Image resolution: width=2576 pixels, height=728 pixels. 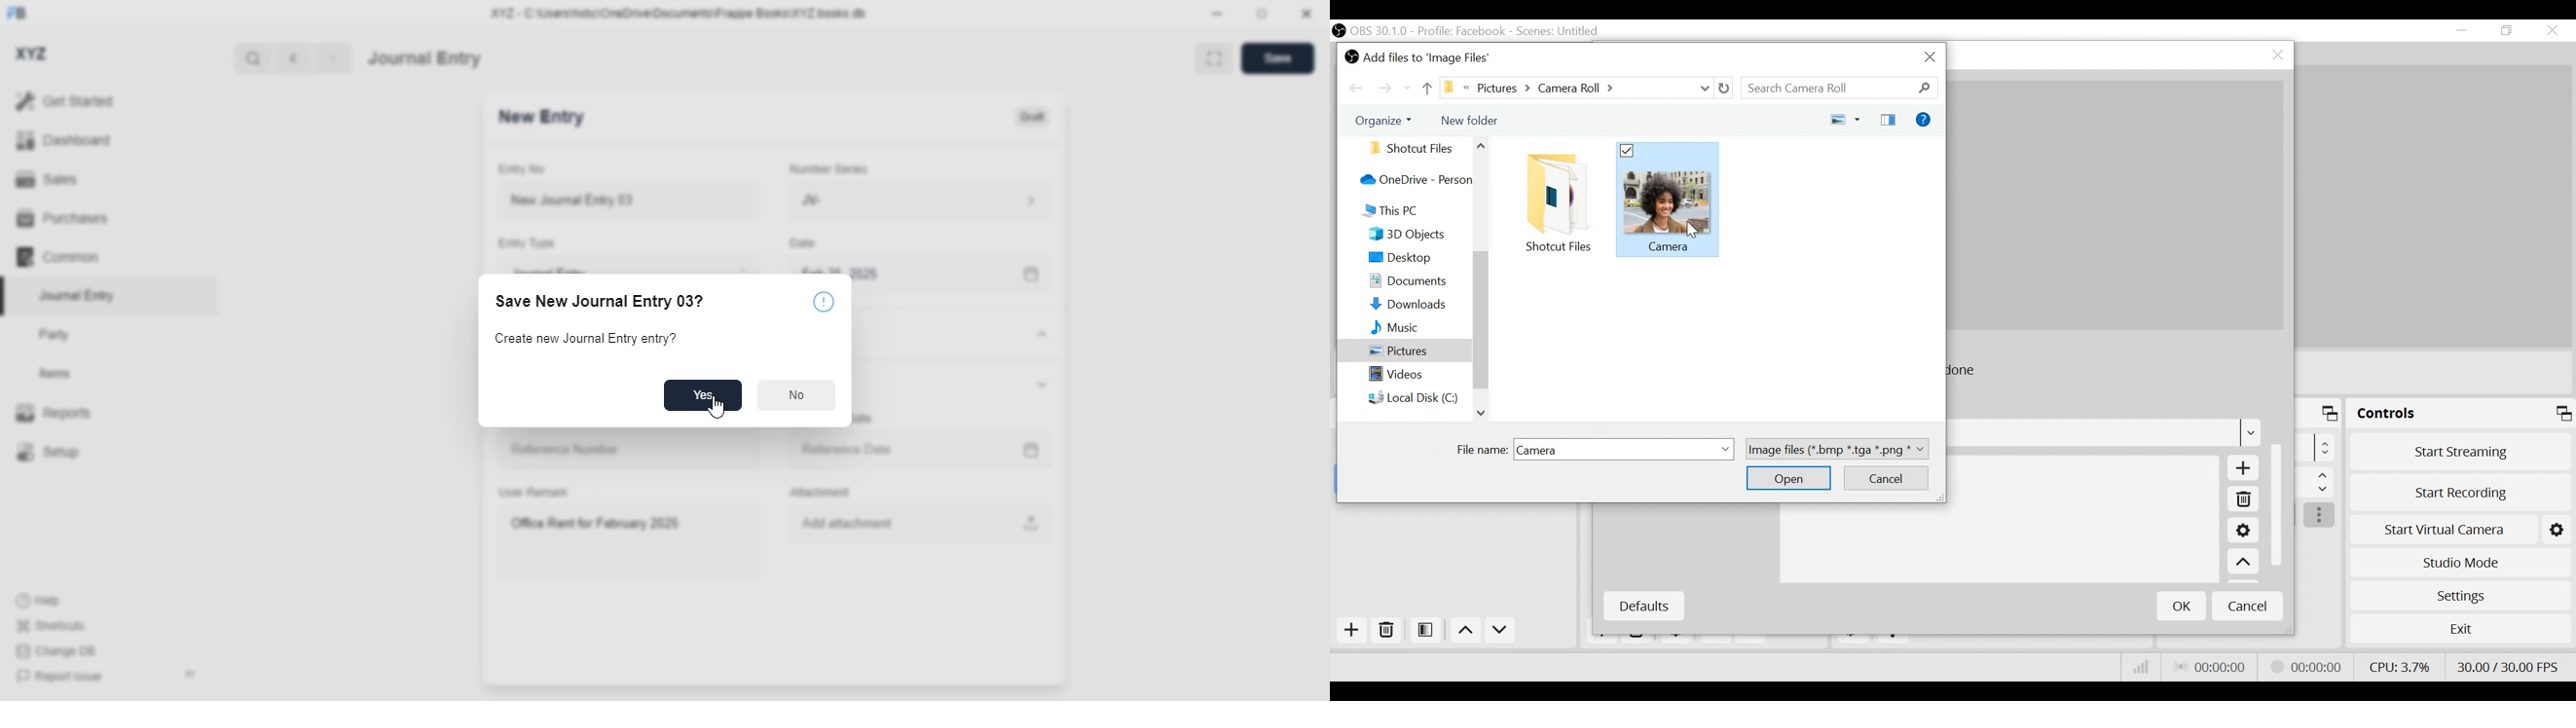 What do you see at coordinates (2242, 501) in the screenshot?
I see `Remove` at bounding box center [2242, 501].